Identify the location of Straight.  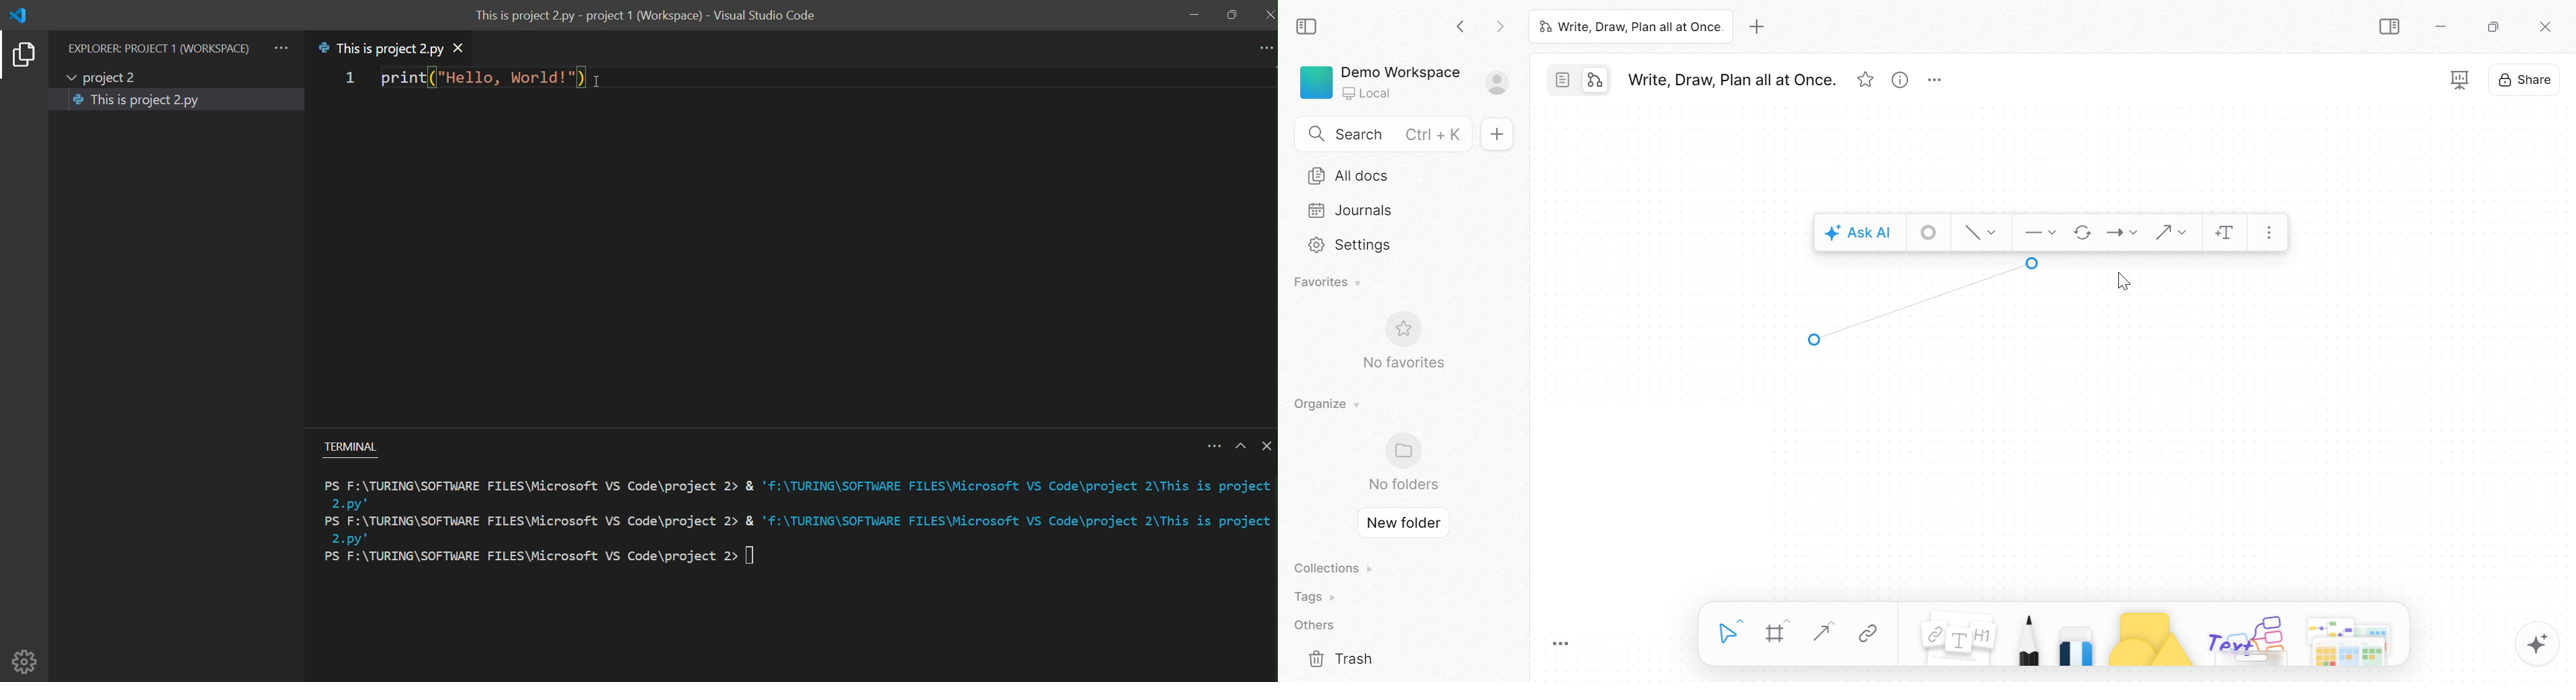
(1820, 632).